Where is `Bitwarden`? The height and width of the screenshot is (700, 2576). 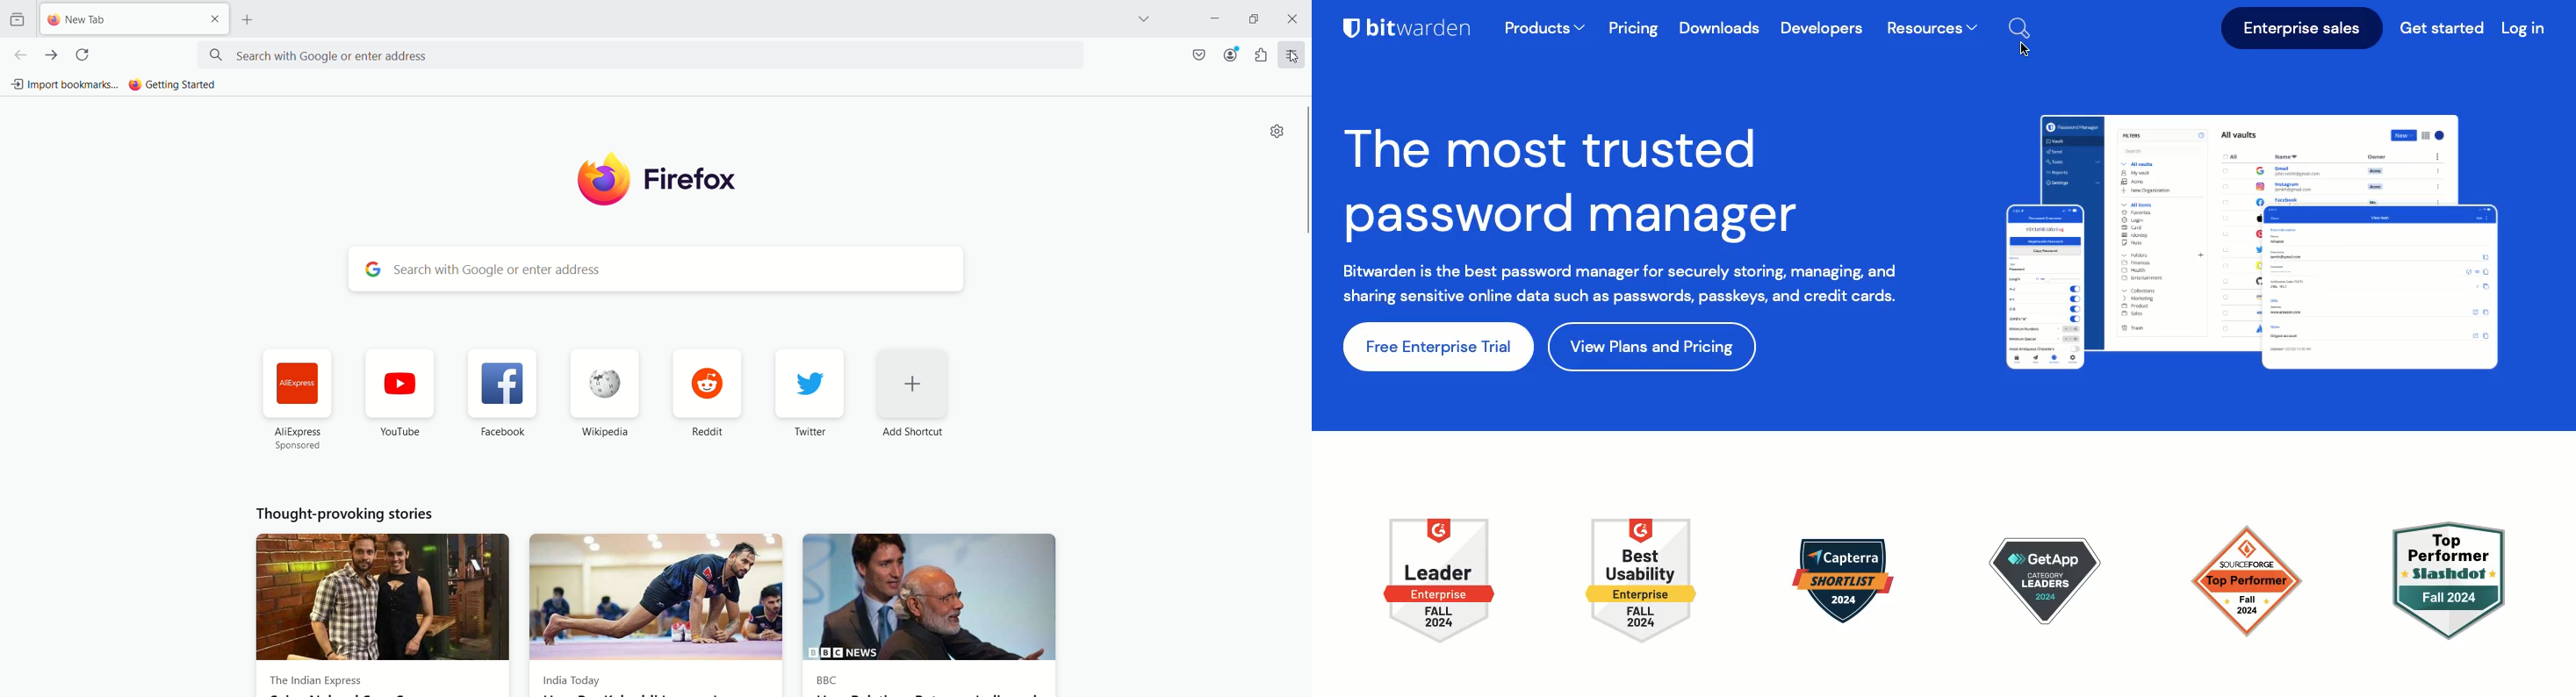
Bitwarden is located at coordinates (1414, 32).